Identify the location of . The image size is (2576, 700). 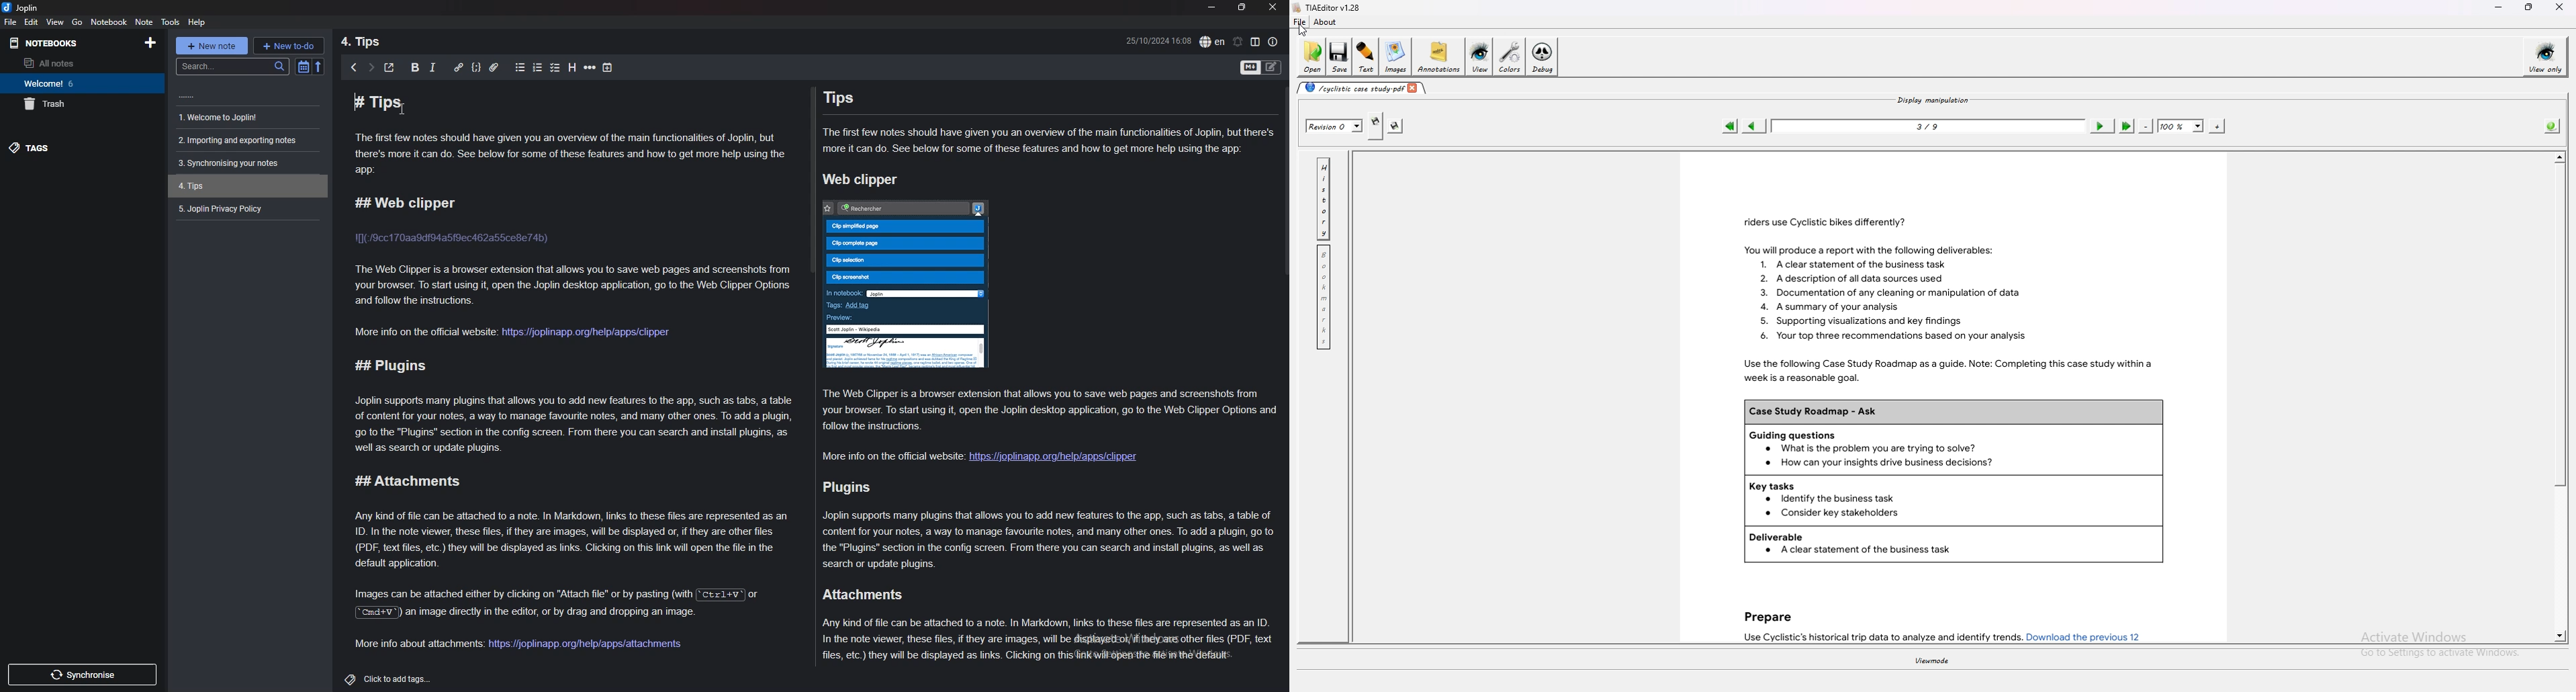
(387, 679).